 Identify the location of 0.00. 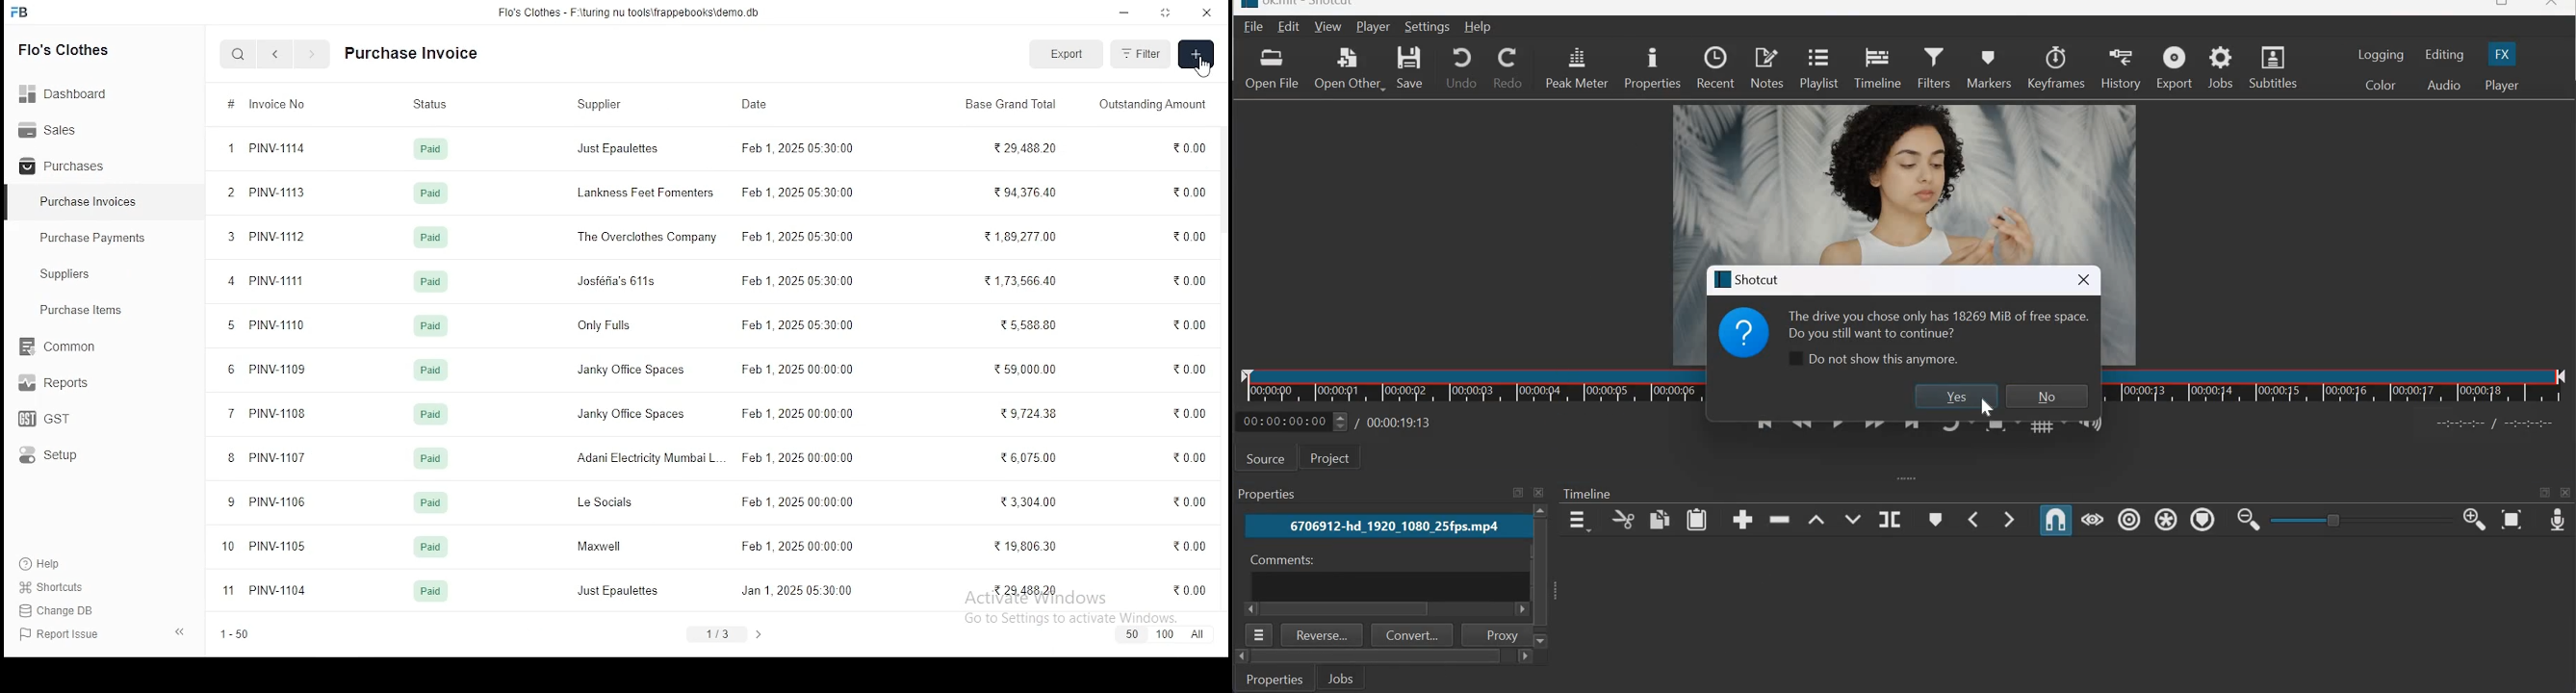
(1192, 456).